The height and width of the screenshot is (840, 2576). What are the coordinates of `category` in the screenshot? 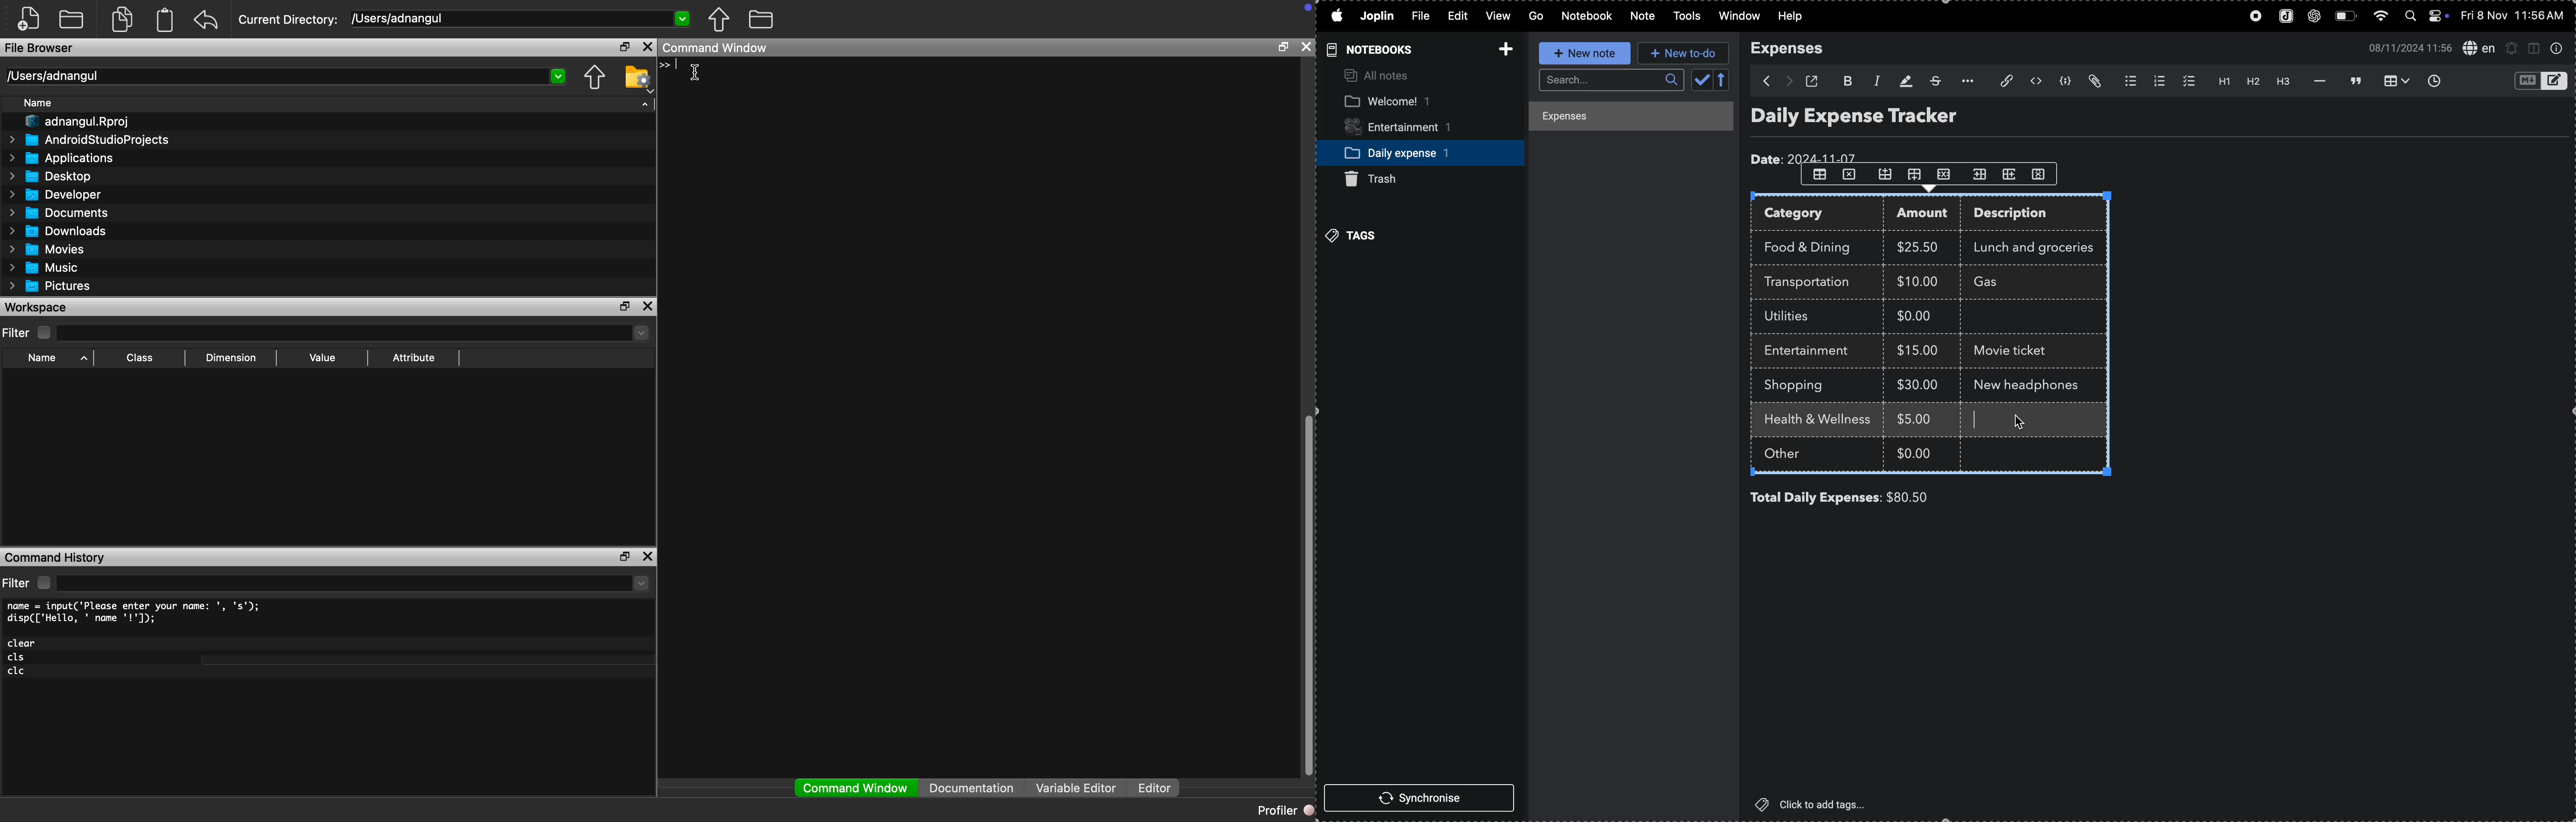 It's located at (1819, 214).